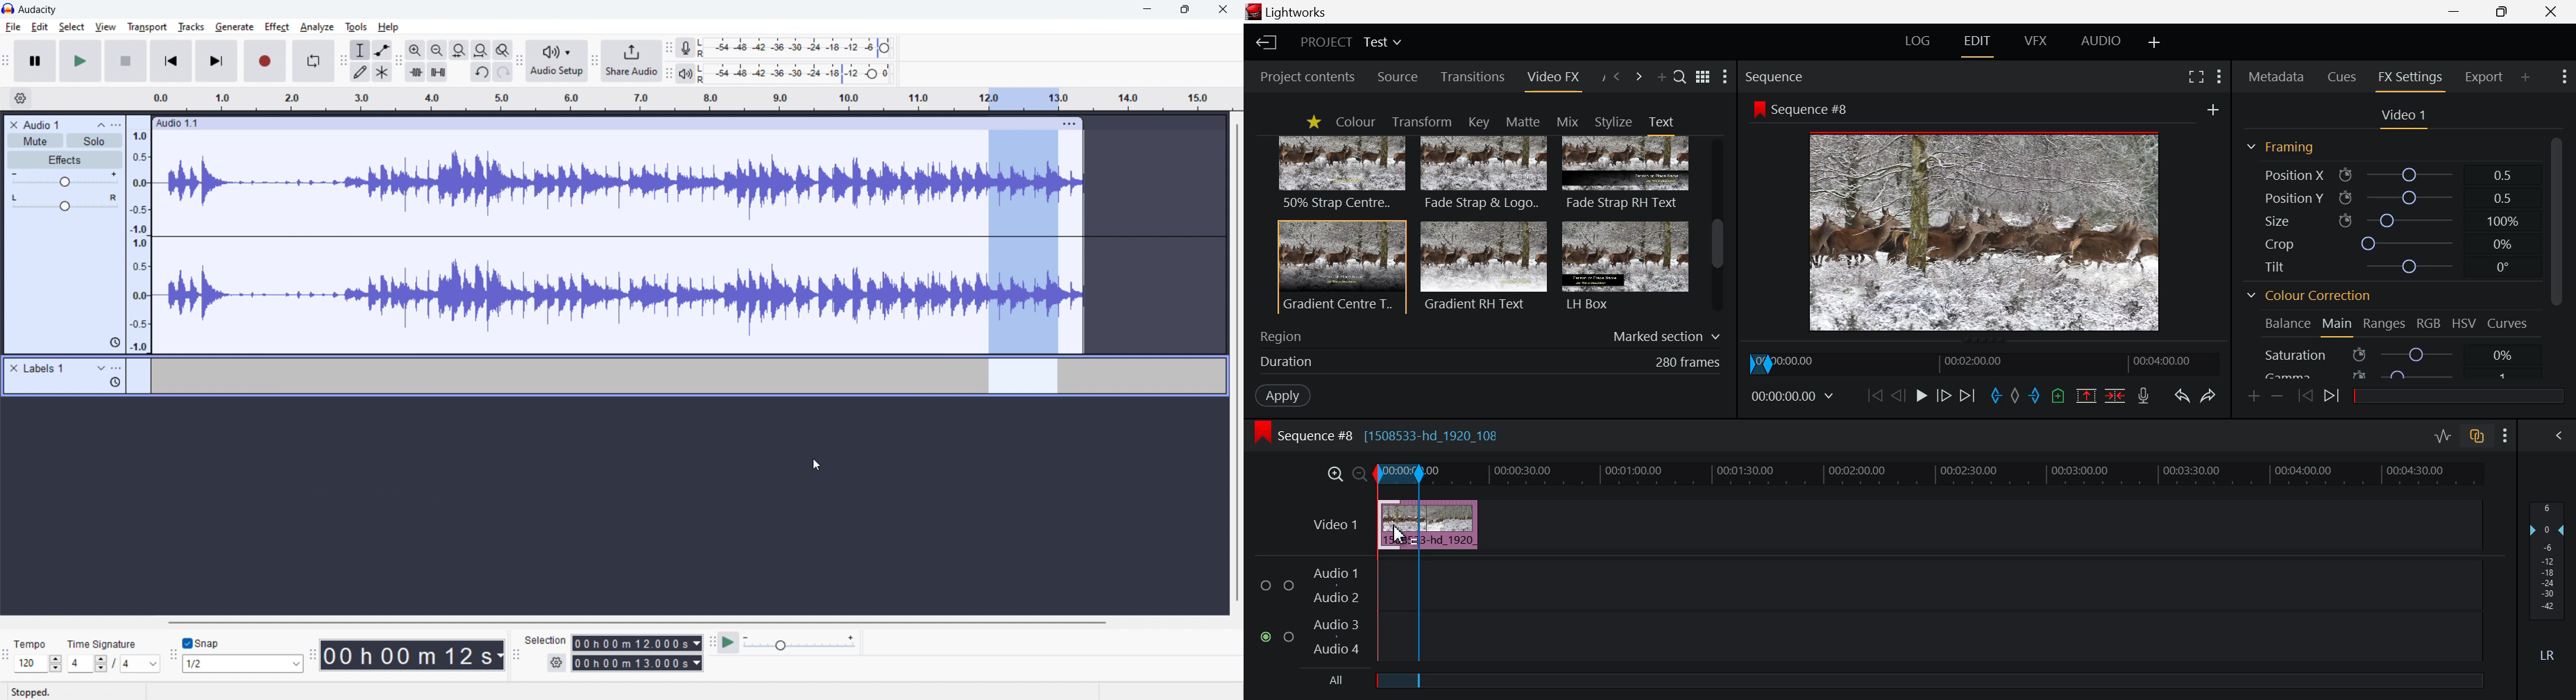  What do you see at coordinates (1360, 471) in the screenshot?
I see `Timeline Zoom Out` at bounding box center [1360, 471].